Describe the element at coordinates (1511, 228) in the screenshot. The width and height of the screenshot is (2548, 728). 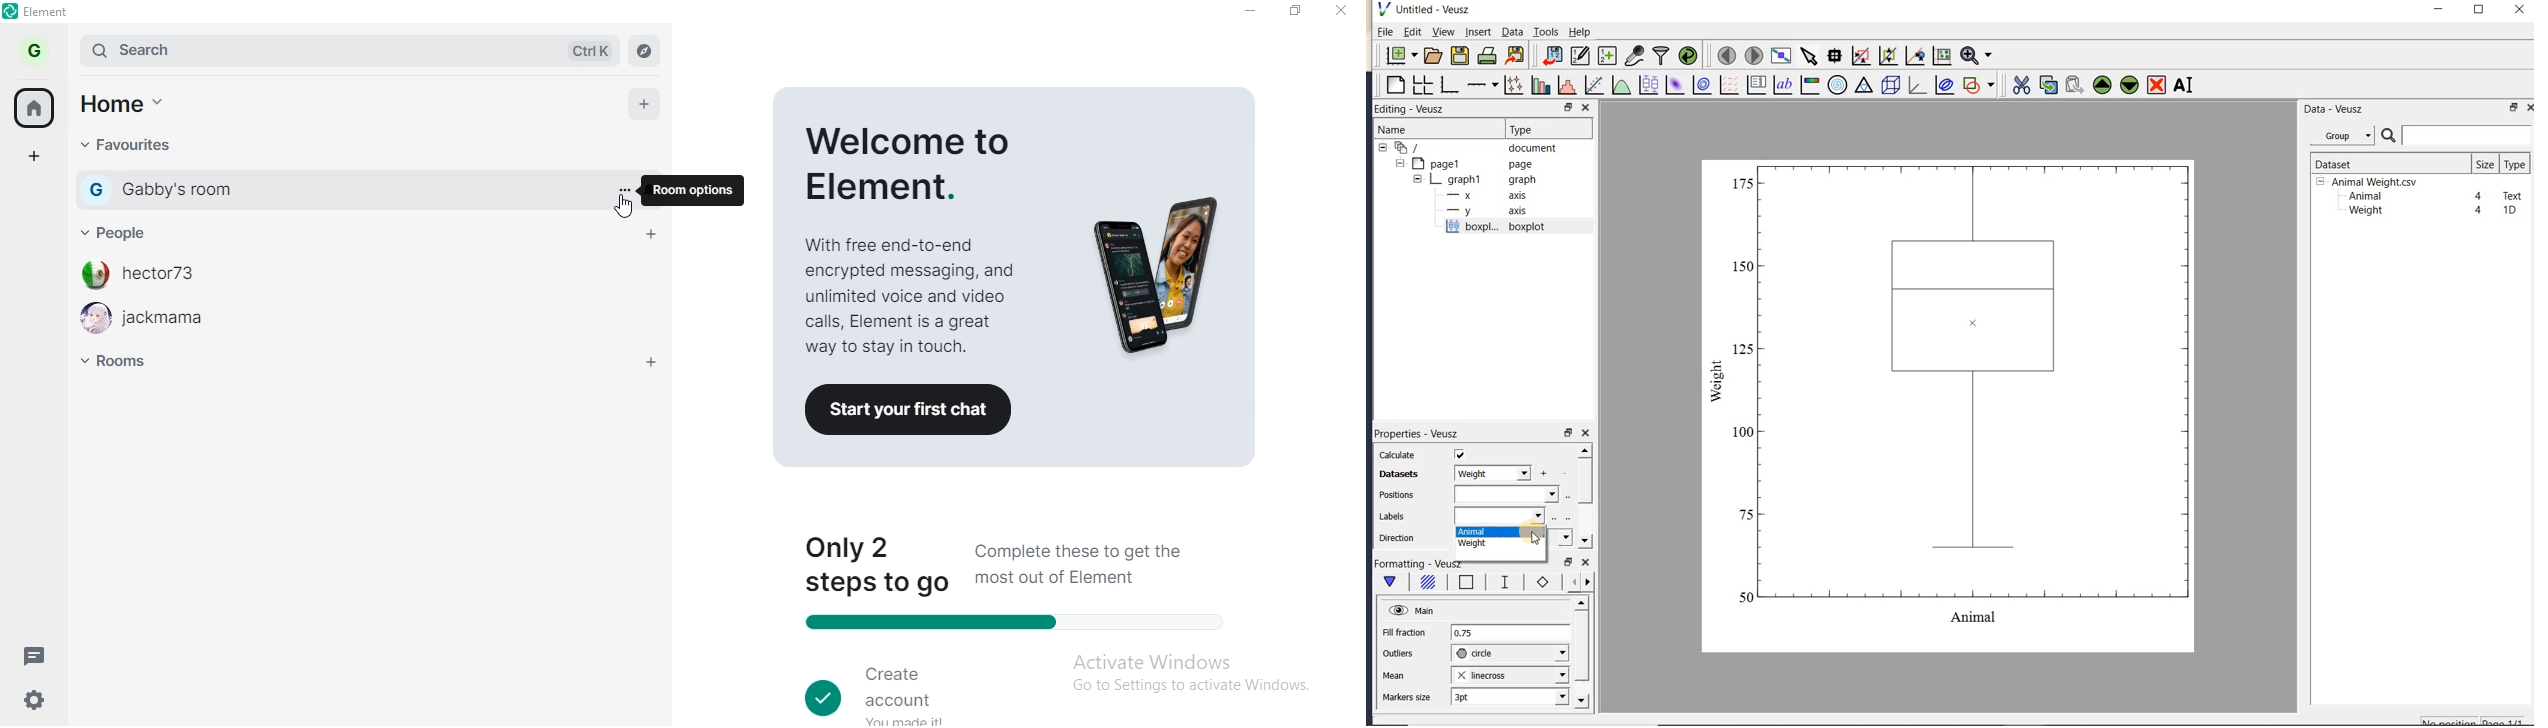
I see `boxplot` at that location.